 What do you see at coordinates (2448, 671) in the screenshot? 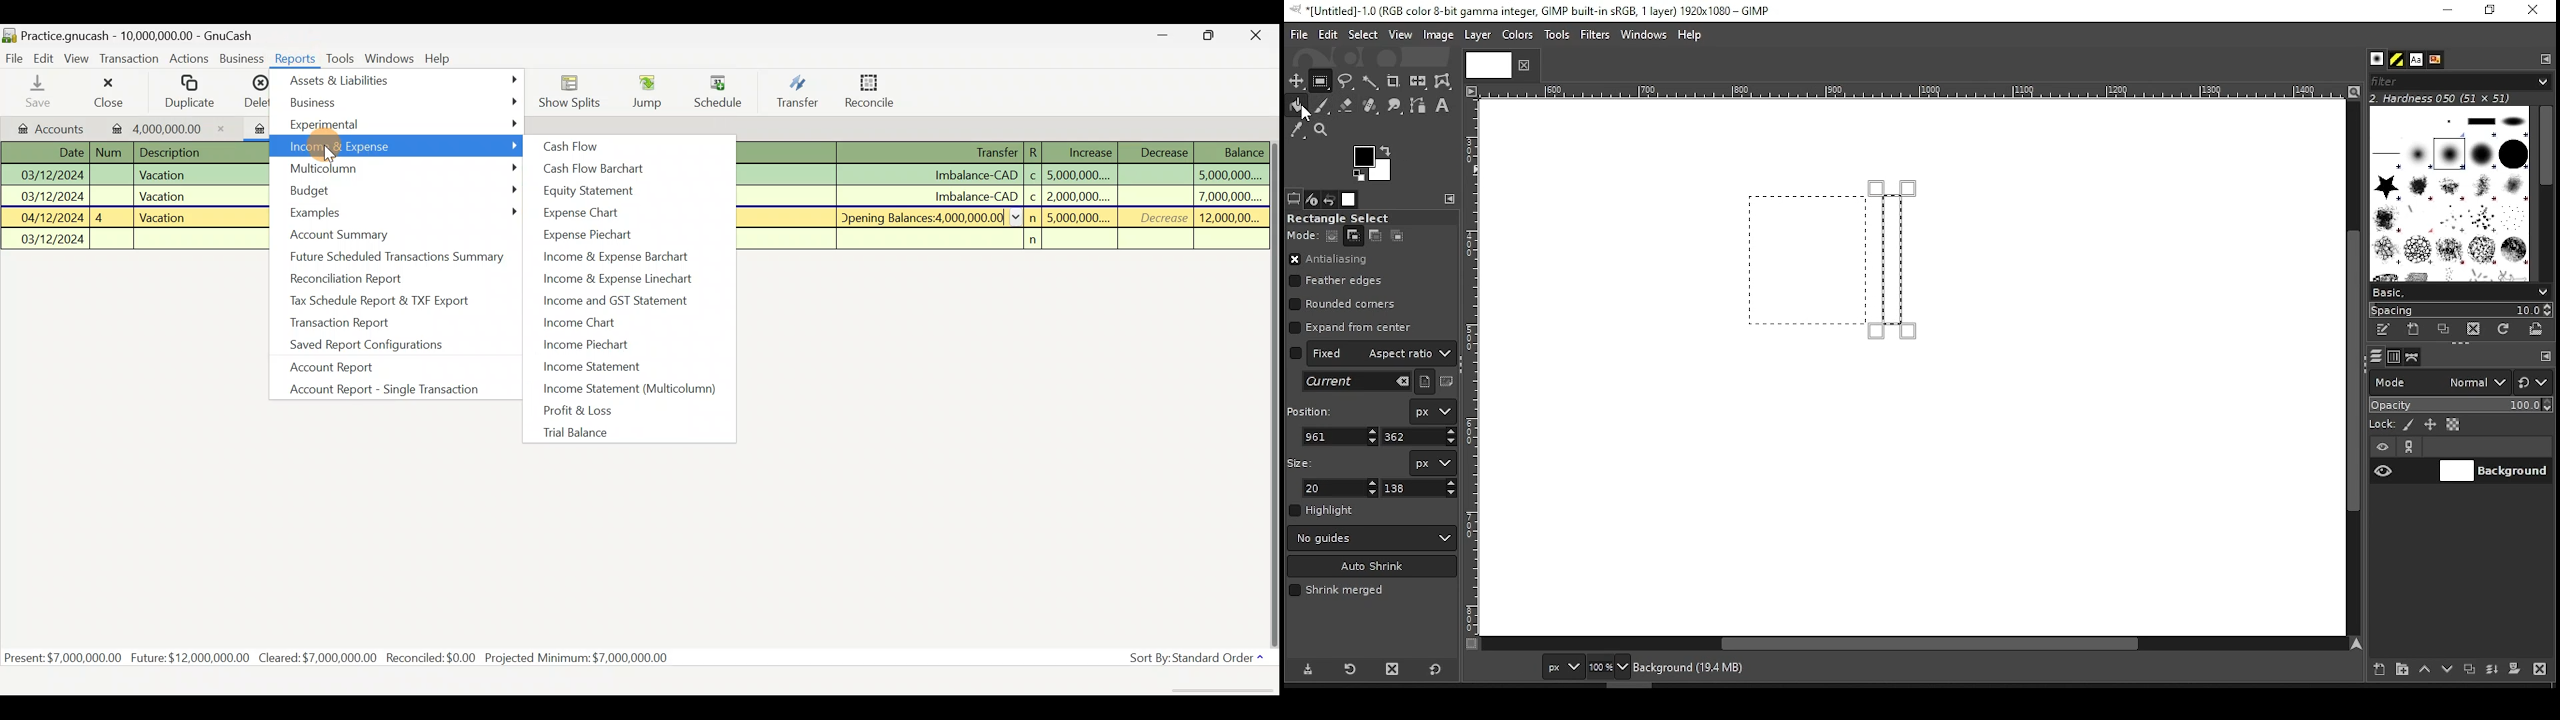
I see `move layer one step down` at bounding box center [2448, 671].